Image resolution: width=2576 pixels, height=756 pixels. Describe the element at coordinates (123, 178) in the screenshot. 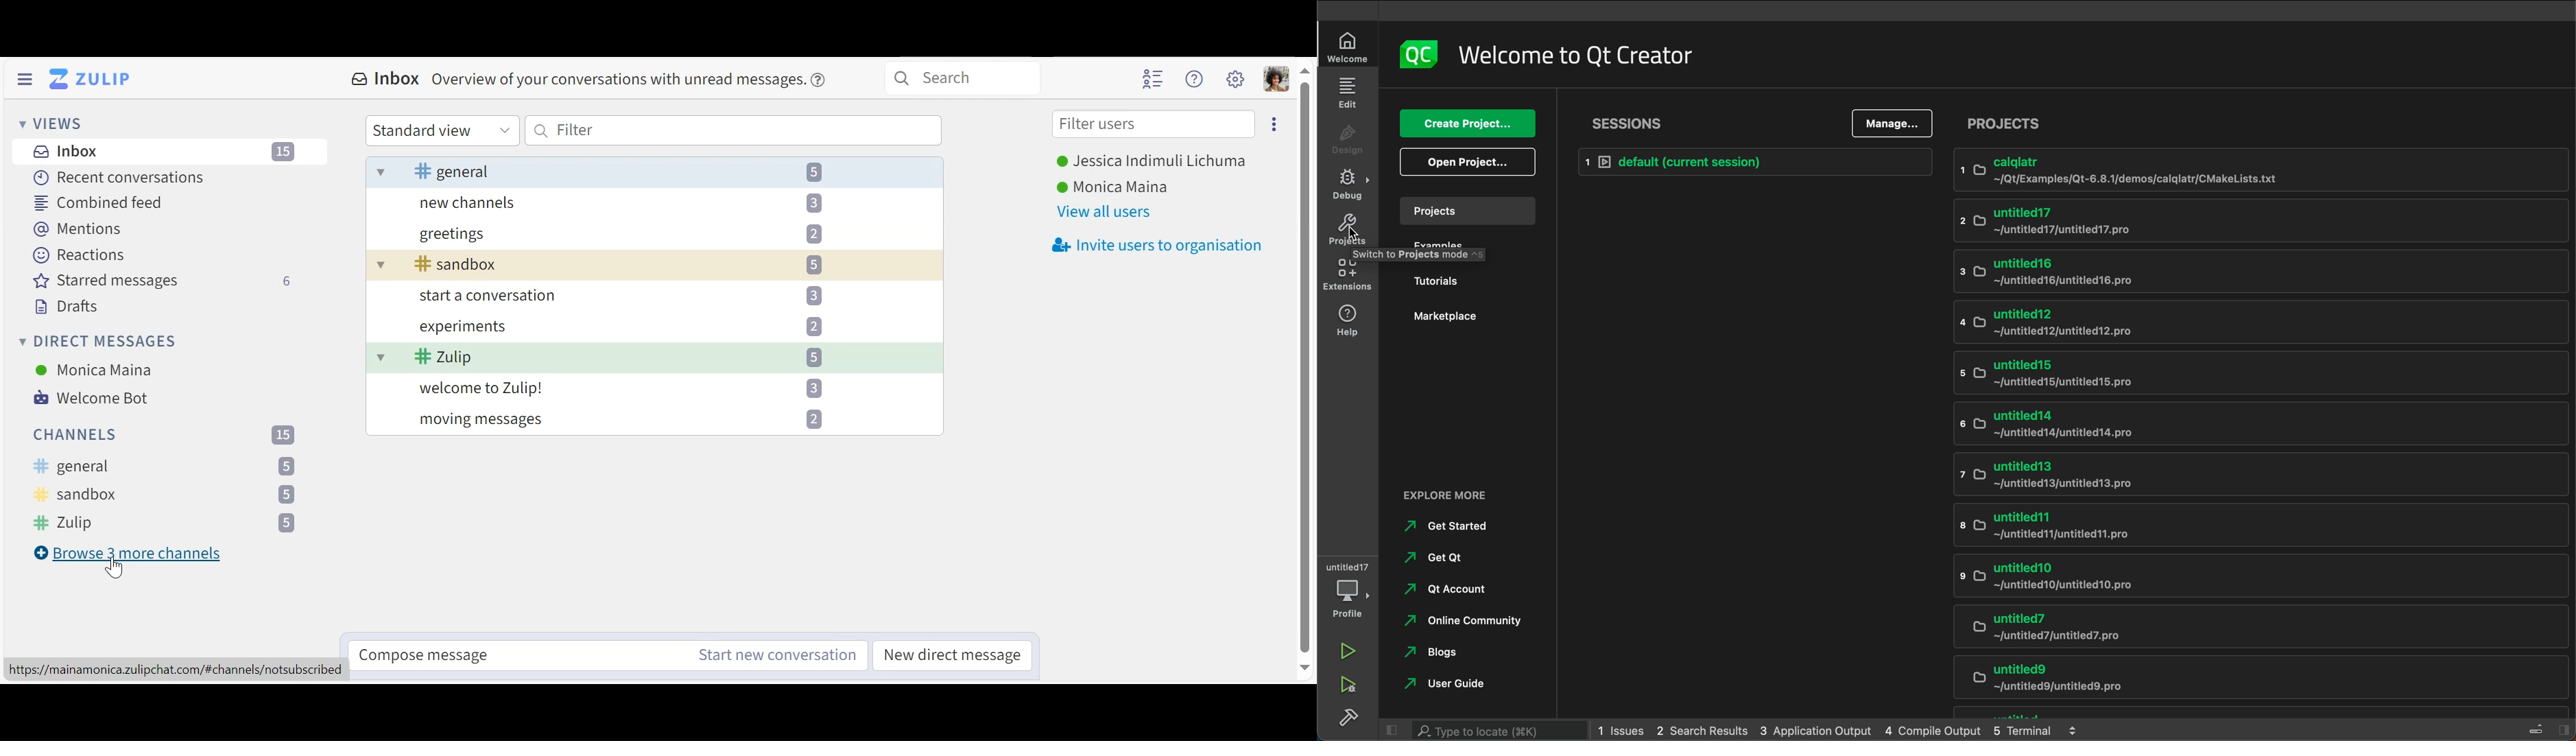

I see `Recent Conversations` at that location.